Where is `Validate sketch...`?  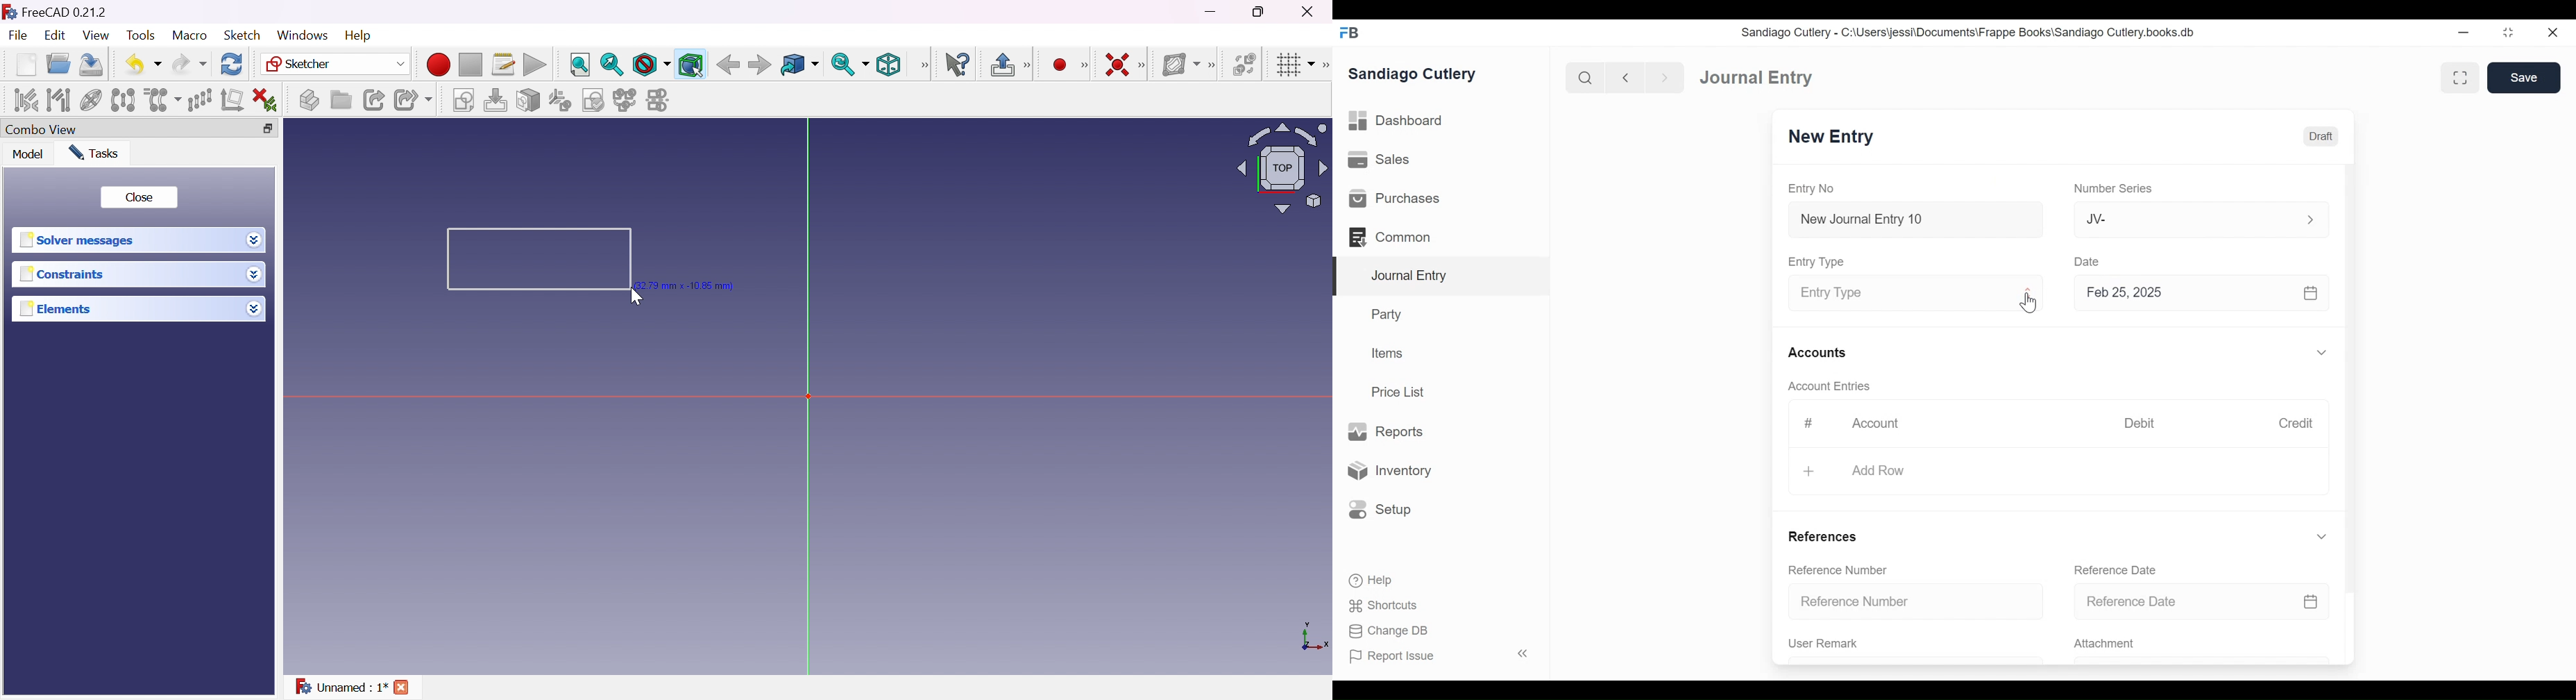 Validate sketch... is located at coordinates (593, 101).